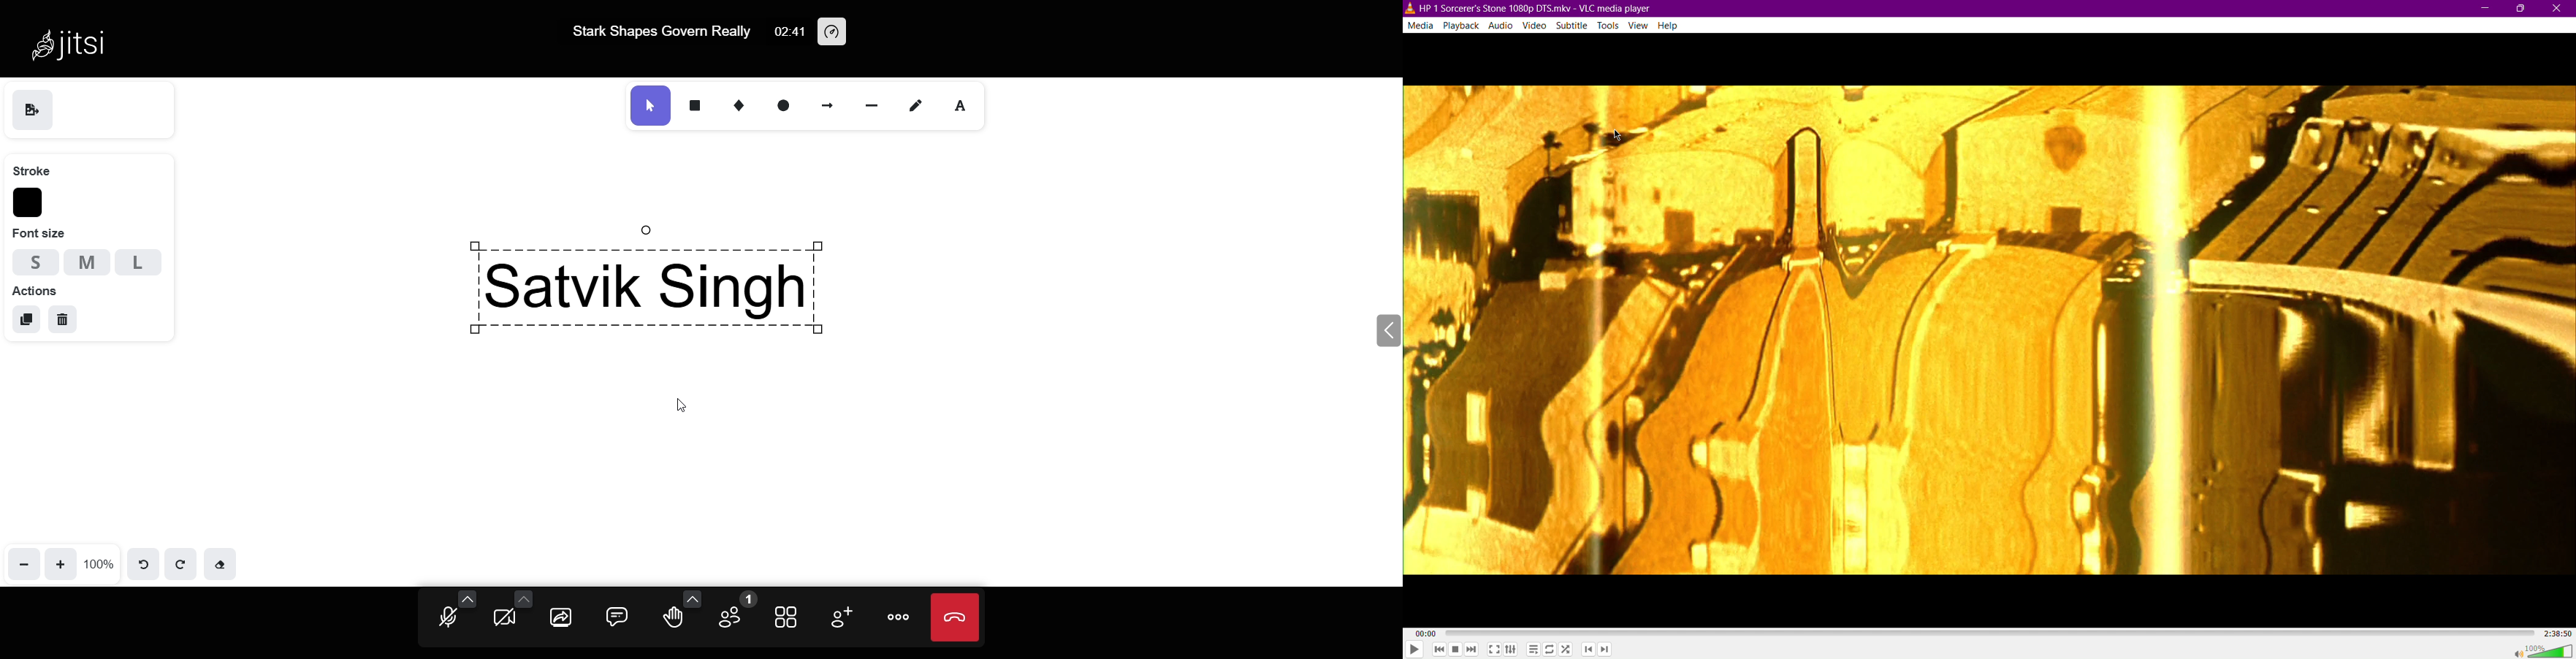 This screenshot has height=672, width=2576. What do you see at coordinates (649, 106) in the screenshot?
I see `select` at bounding box center [649, 106].